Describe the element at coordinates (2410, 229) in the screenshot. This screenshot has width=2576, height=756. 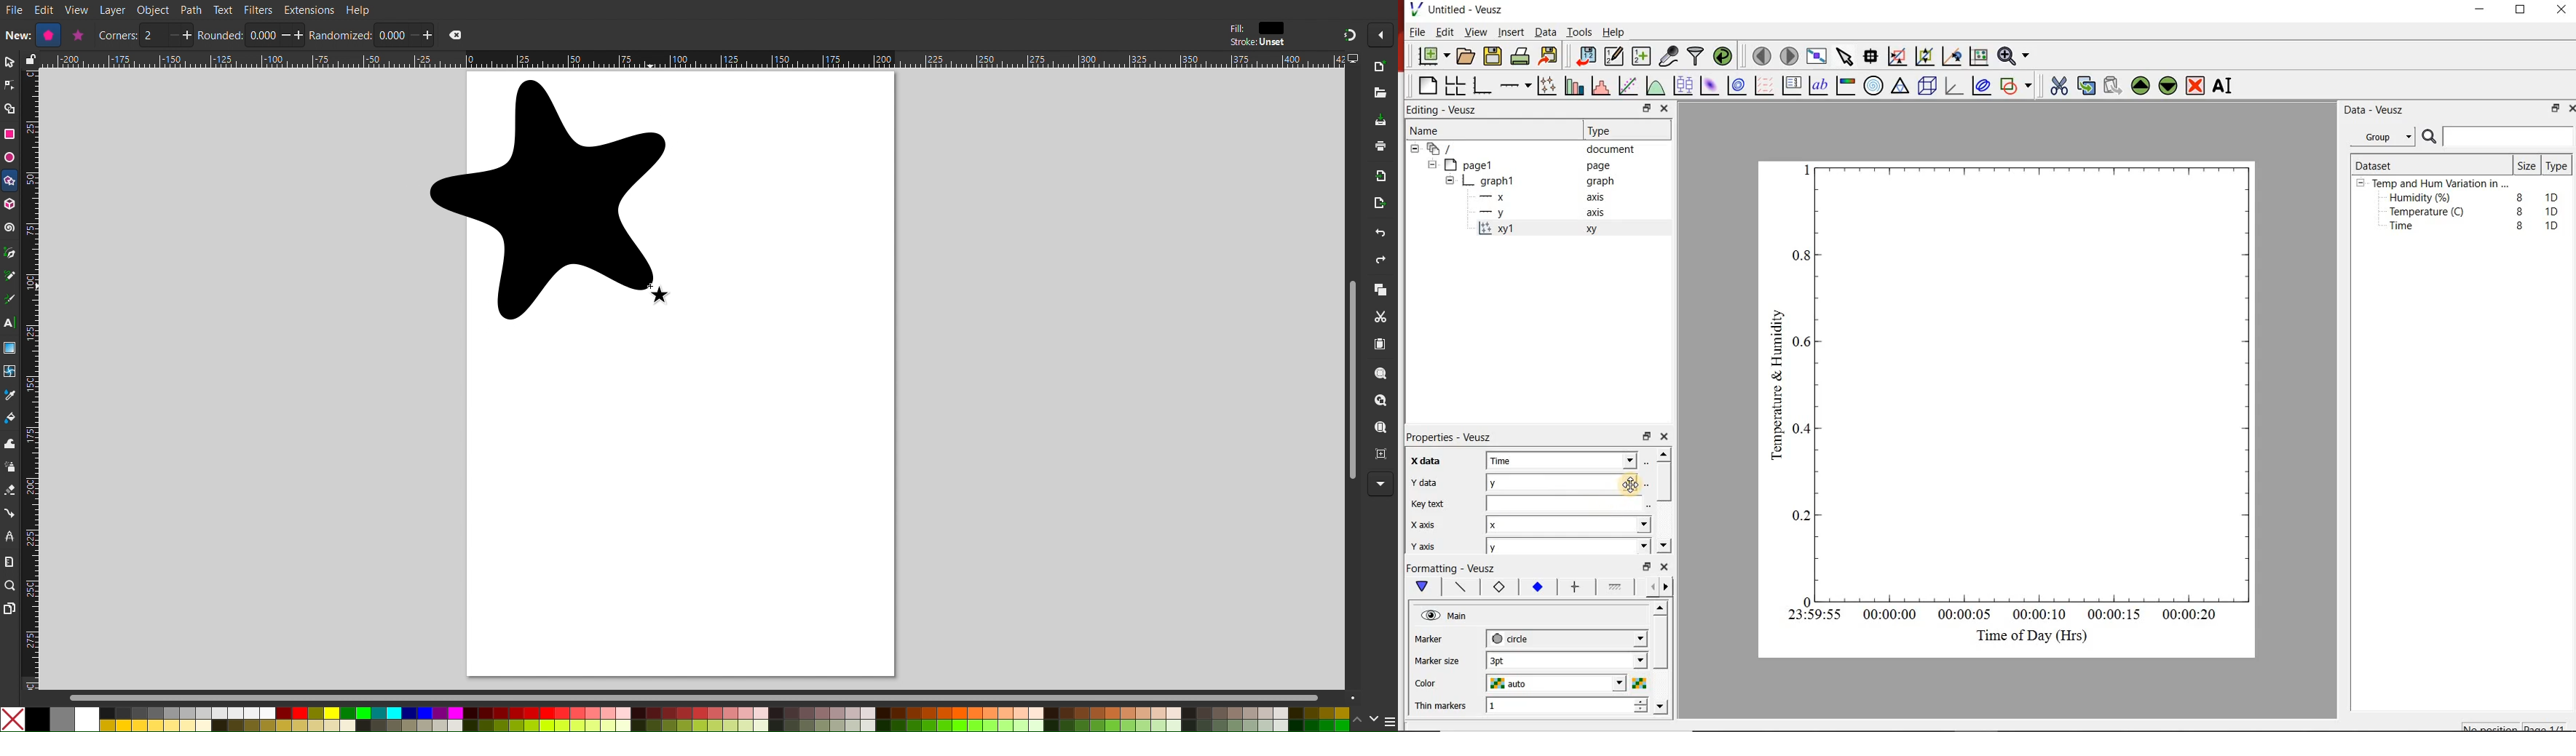
I see `Time` at that location.